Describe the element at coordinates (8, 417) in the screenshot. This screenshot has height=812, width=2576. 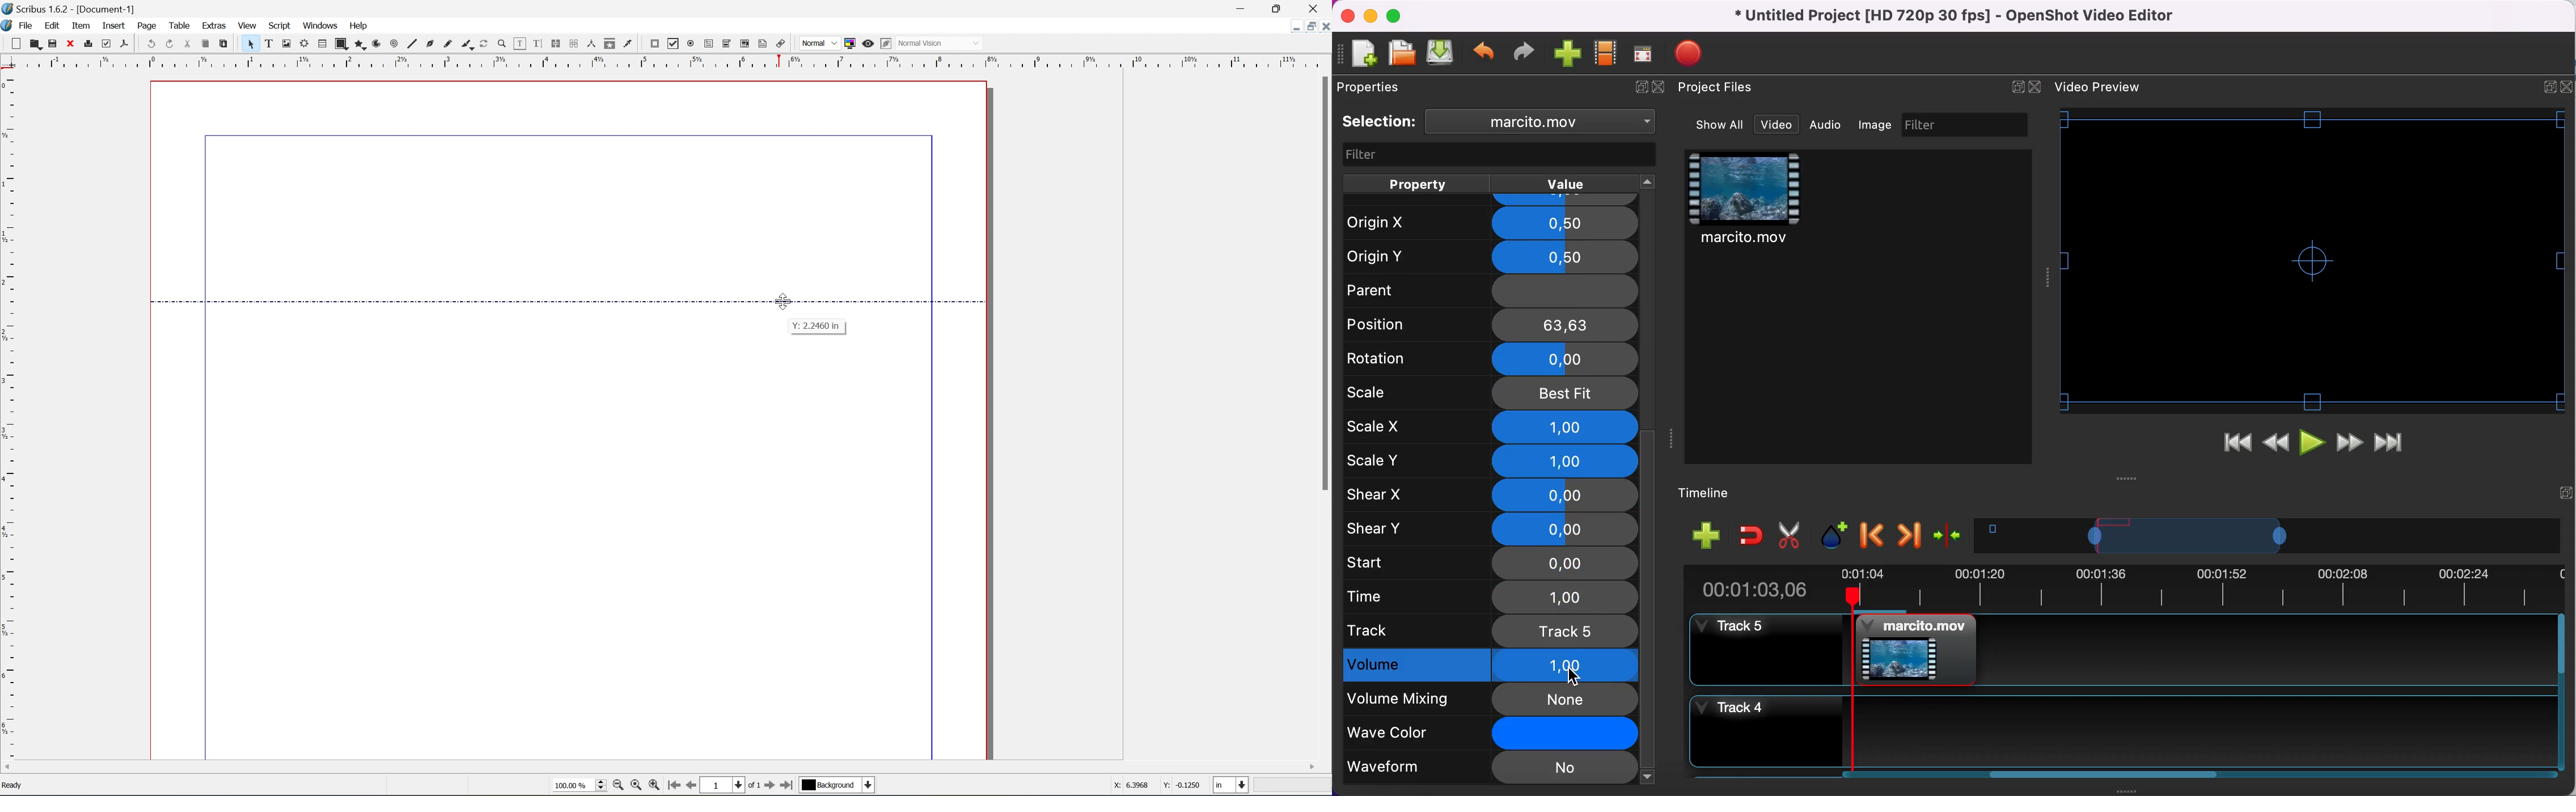
I see `ruler` at that location.